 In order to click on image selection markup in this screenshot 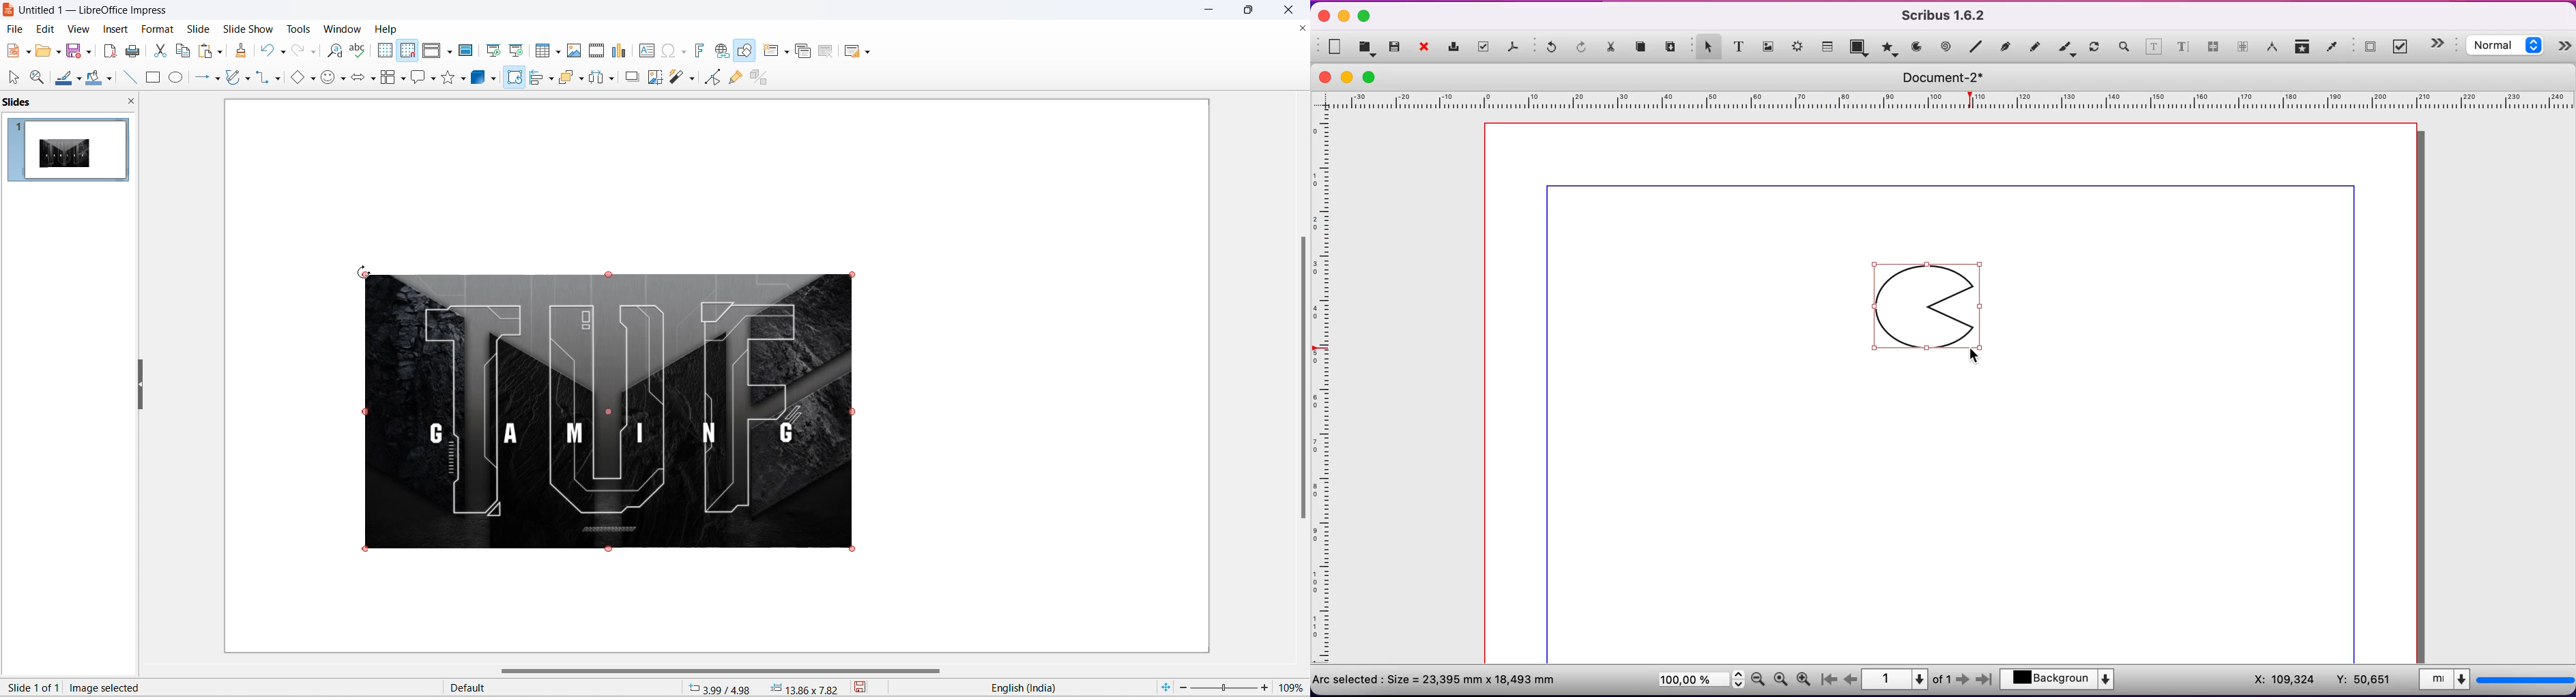, I will do `click(363, 550)`.